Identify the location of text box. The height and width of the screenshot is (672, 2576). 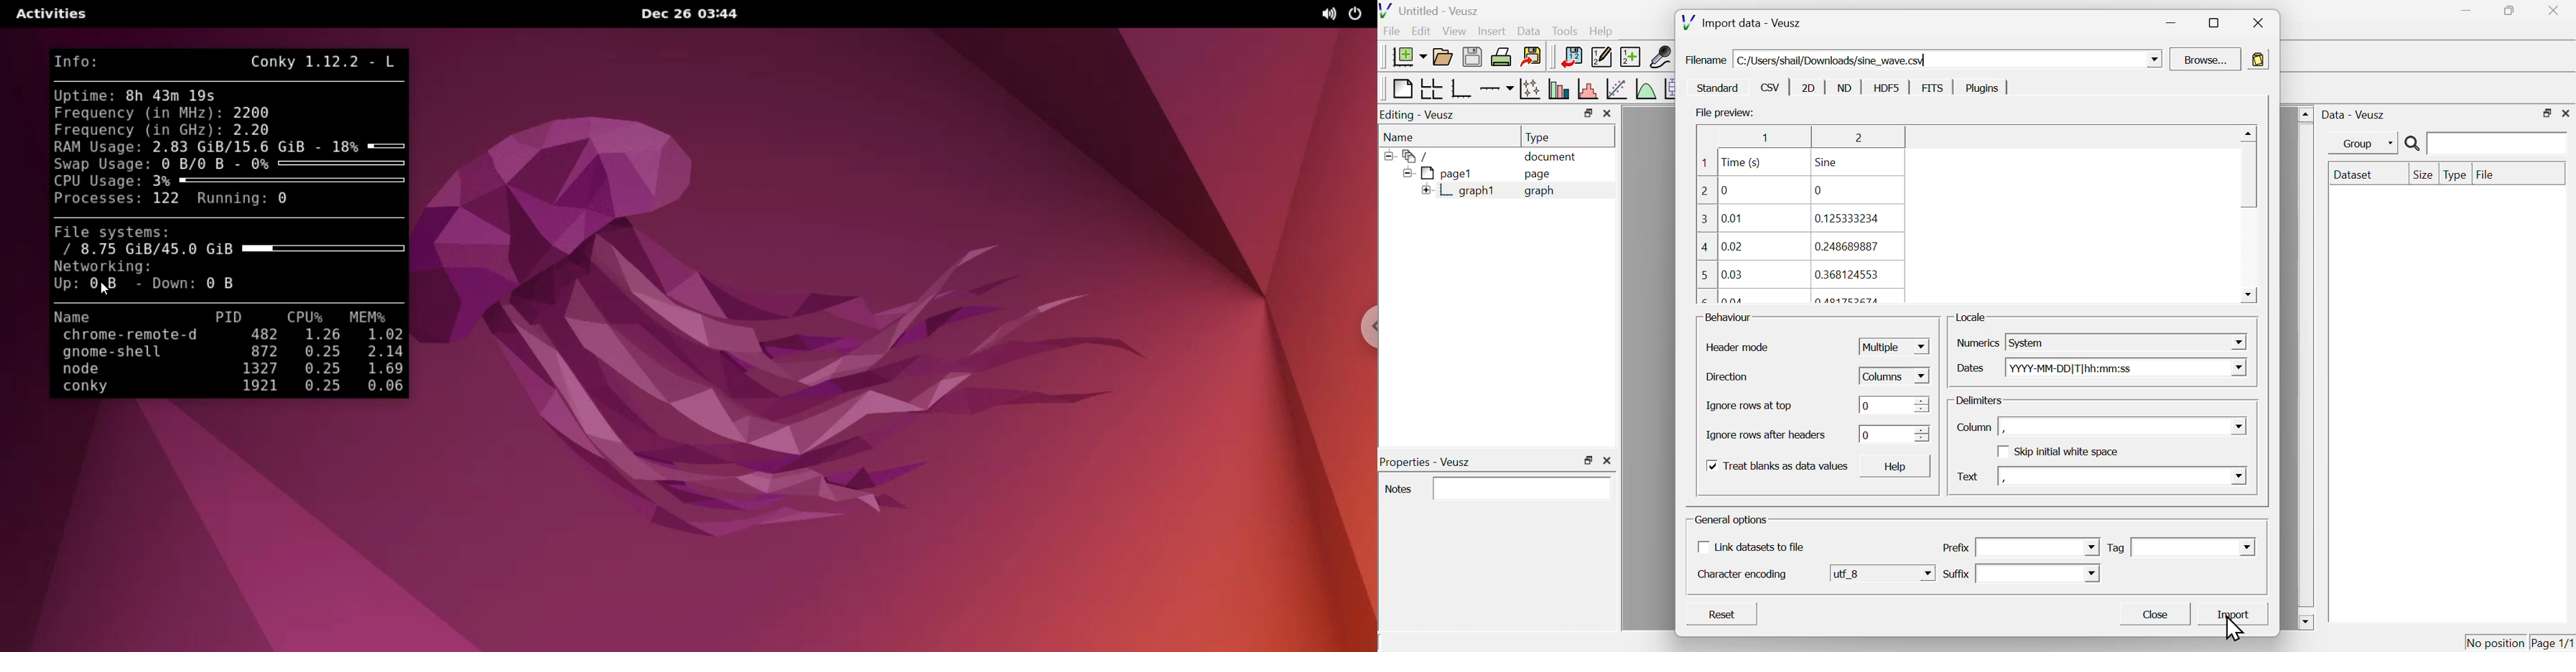
(2125, 425).